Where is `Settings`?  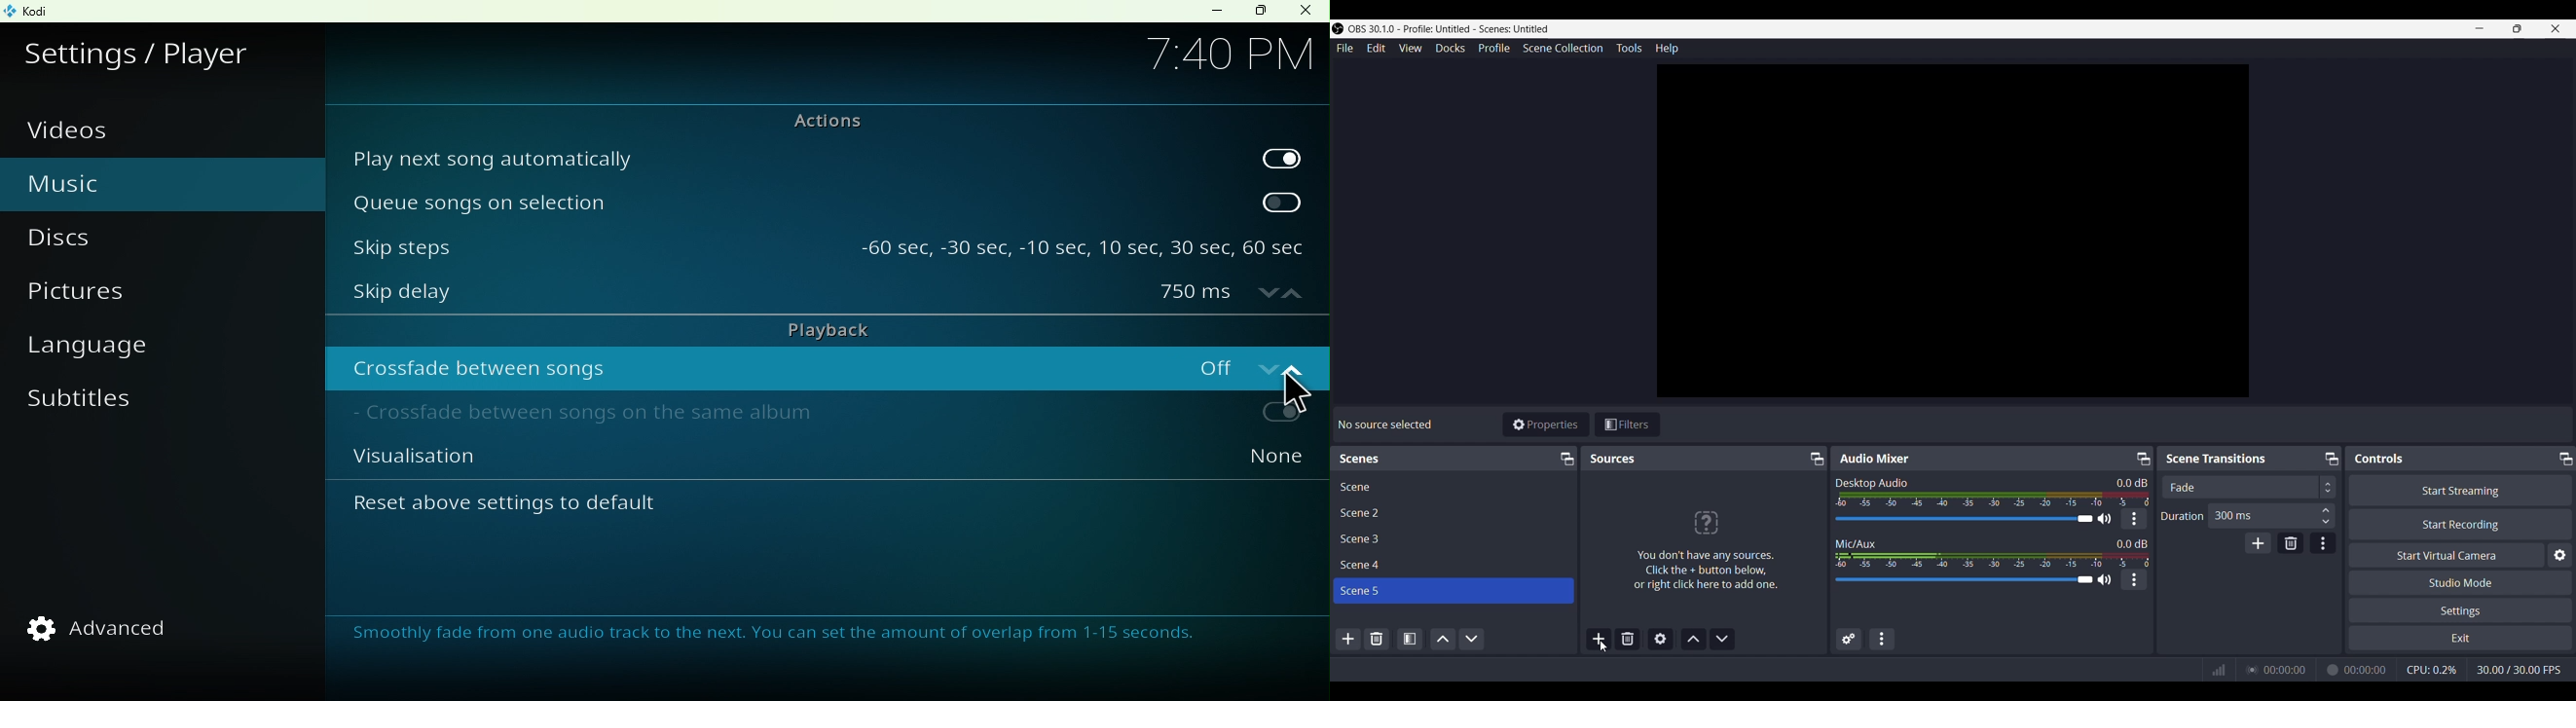
Settings is located at coordinates (2559, 554).